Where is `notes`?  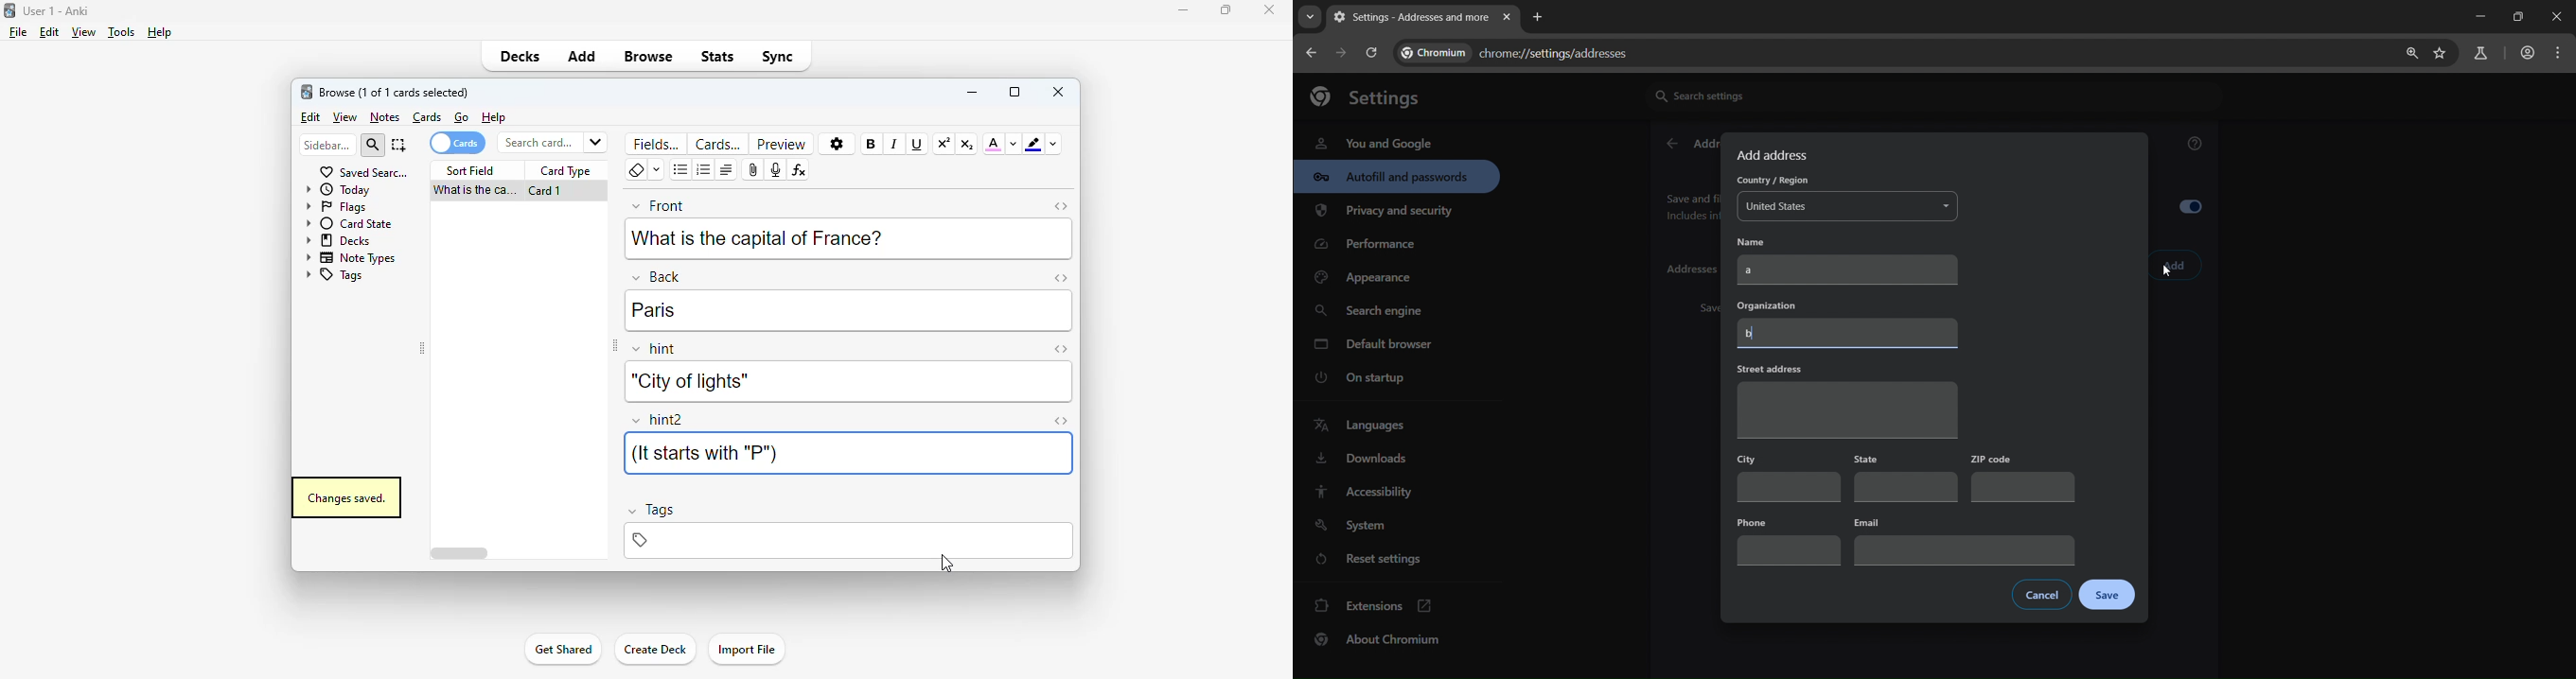 notes is located at coordinates (384, 117).